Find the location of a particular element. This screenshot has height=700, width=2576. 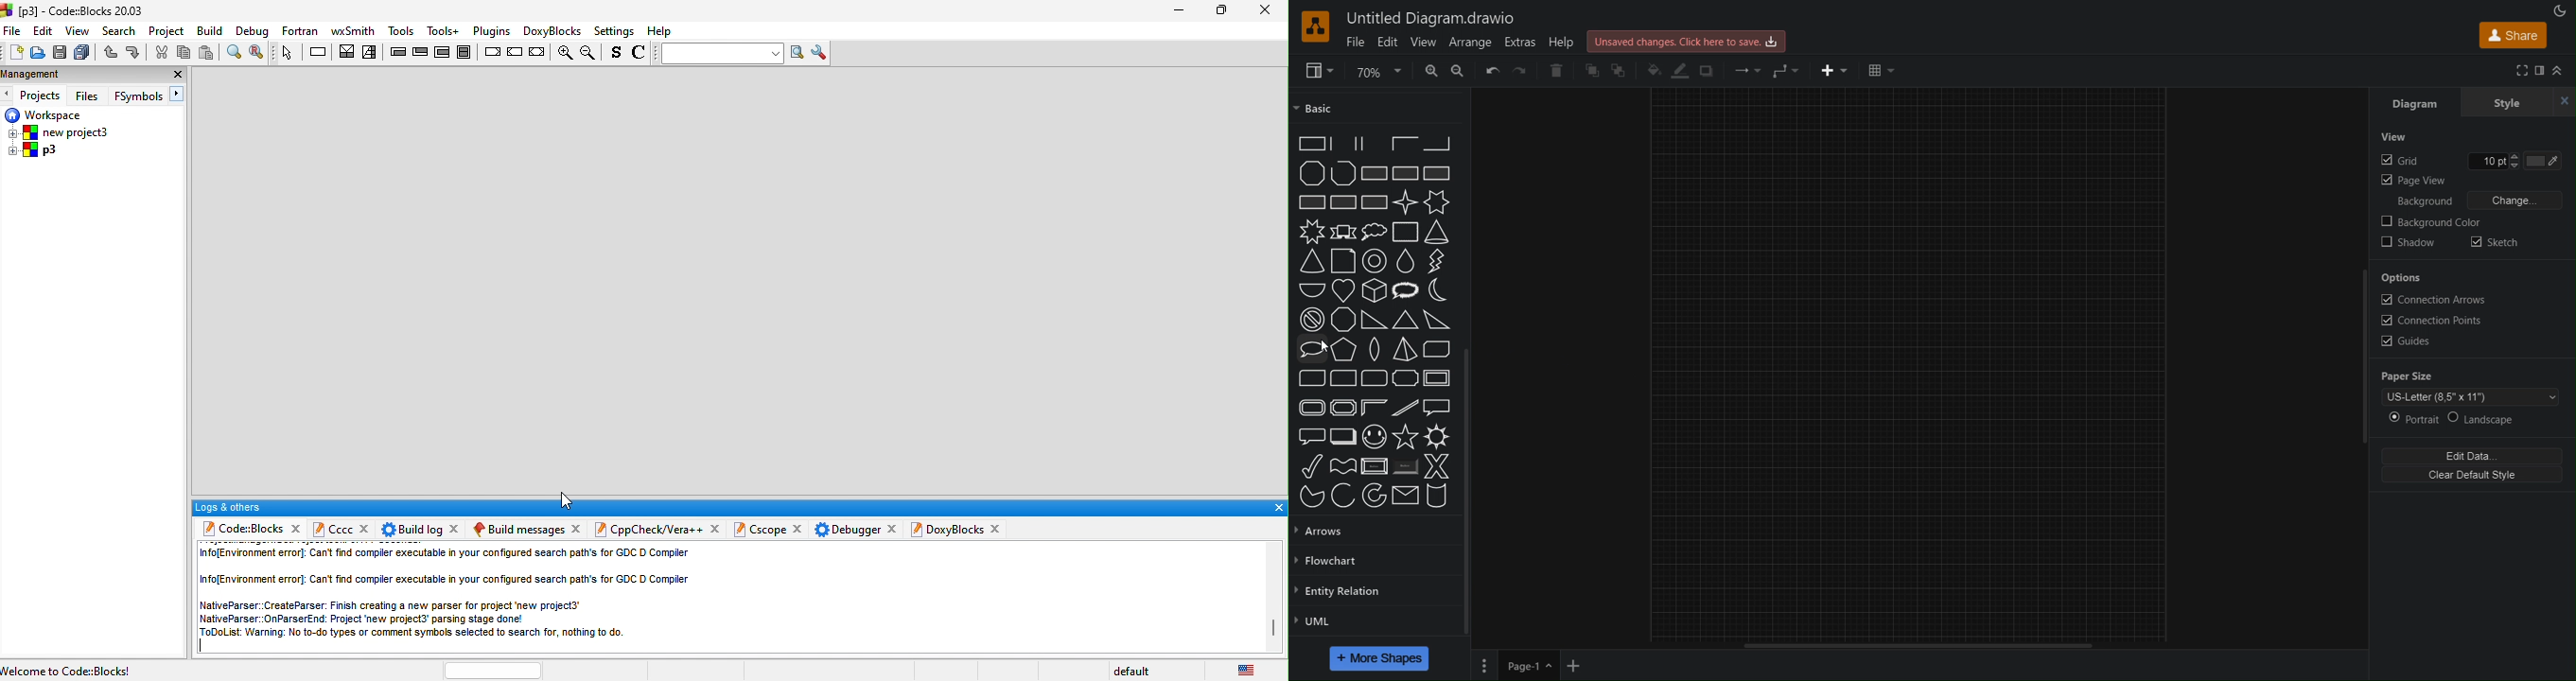

Connection Arrows is located at coordinates (2435, 300).